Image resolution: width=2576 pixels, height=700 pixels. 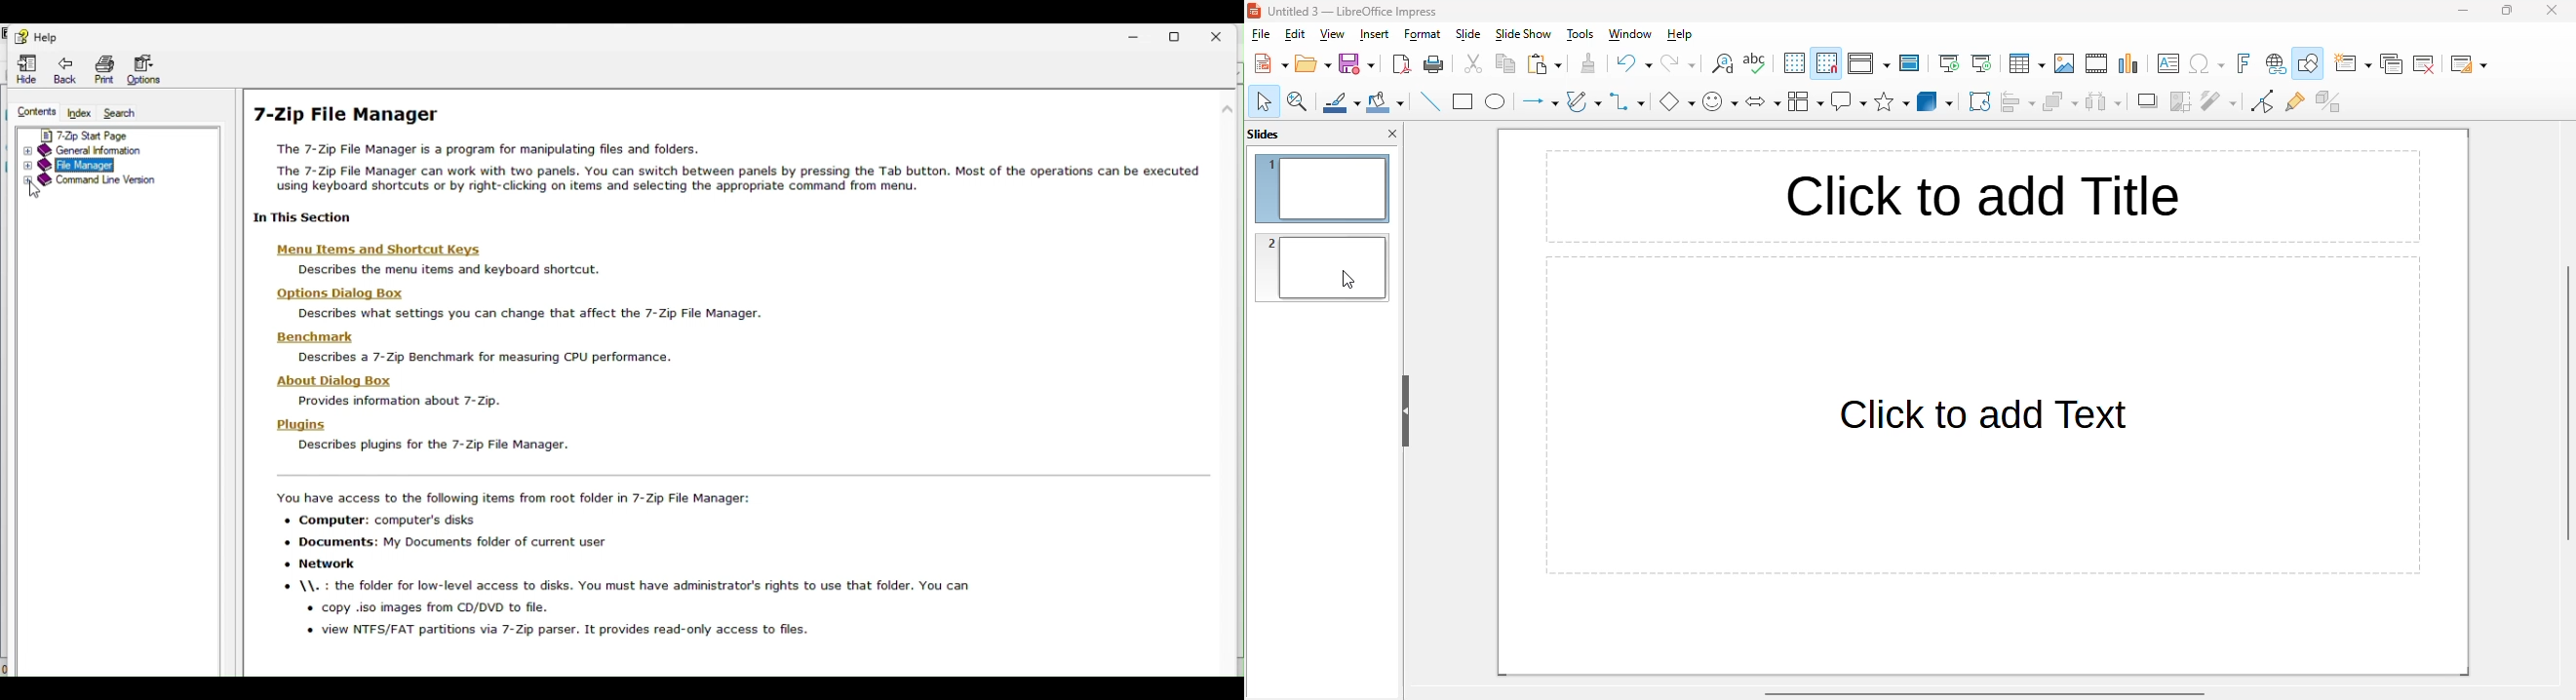 What do you see at coordinates (2508, 11) in the screenshot?
I see `maximize` at bounding box center [2508, 11].